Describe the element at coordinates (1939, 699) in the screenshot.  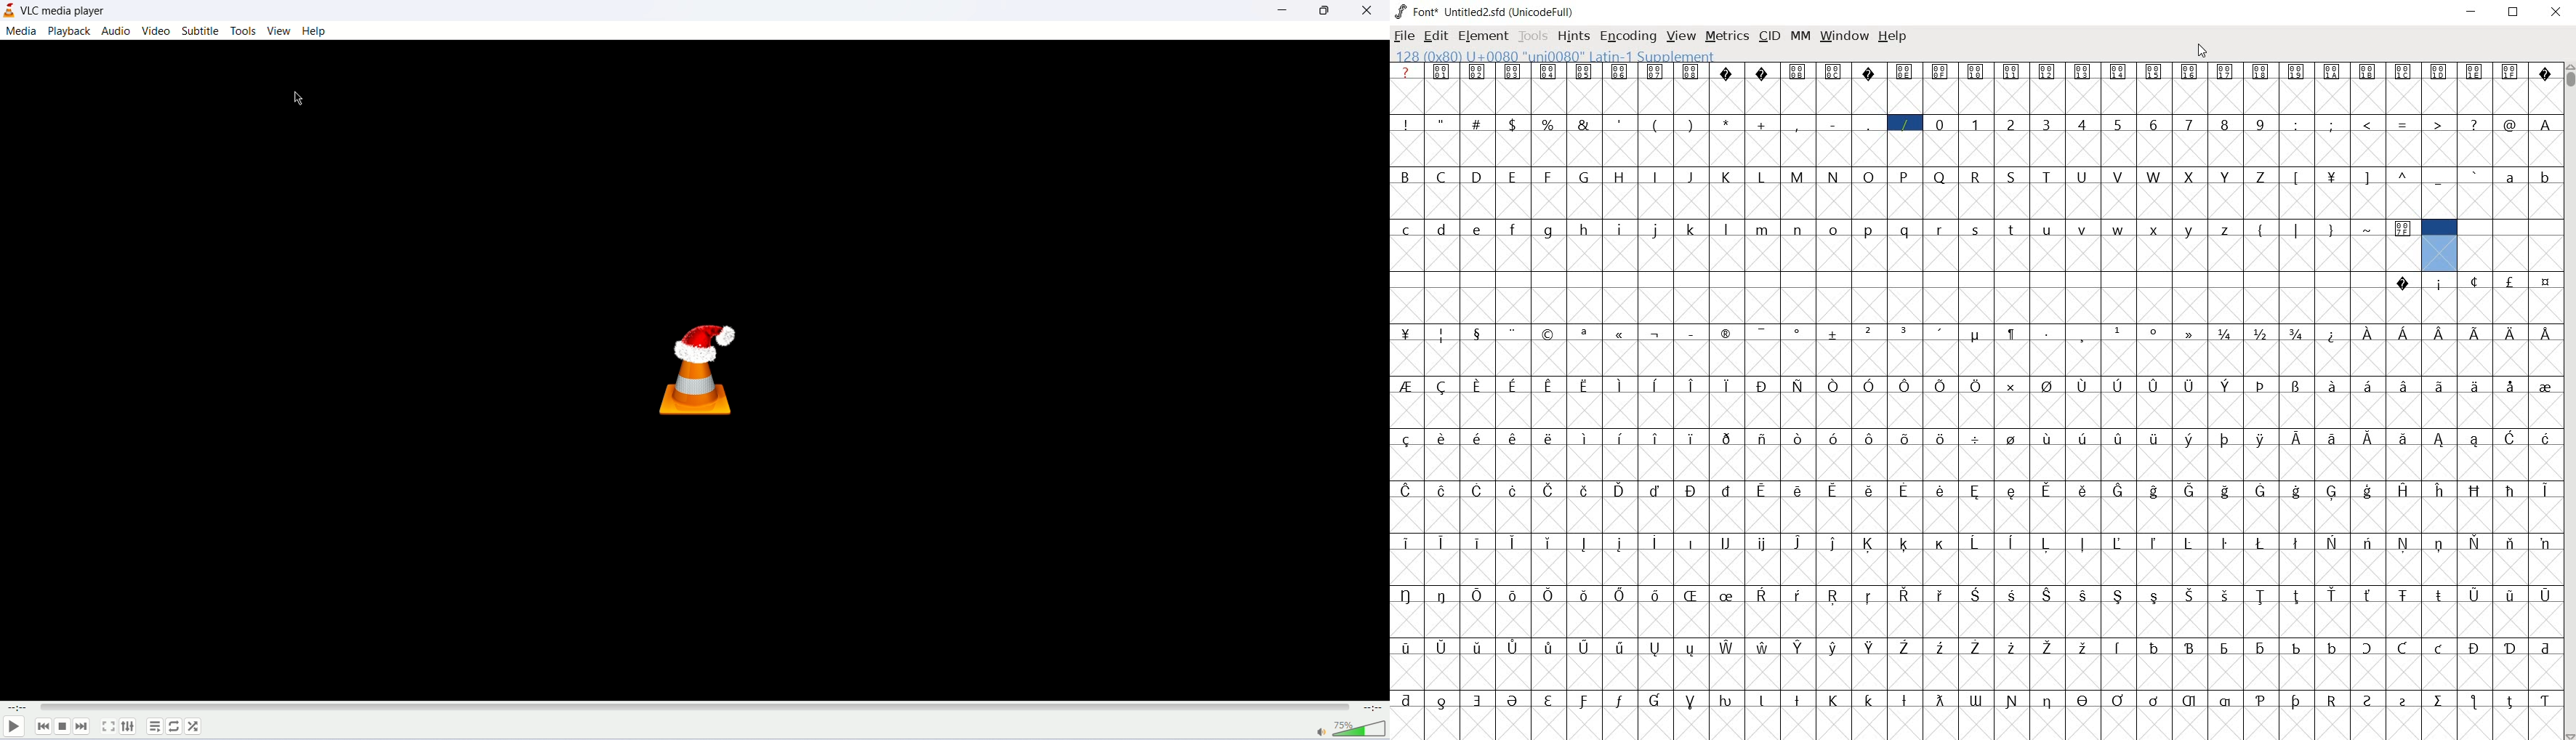
I see `Symbol` at that location.